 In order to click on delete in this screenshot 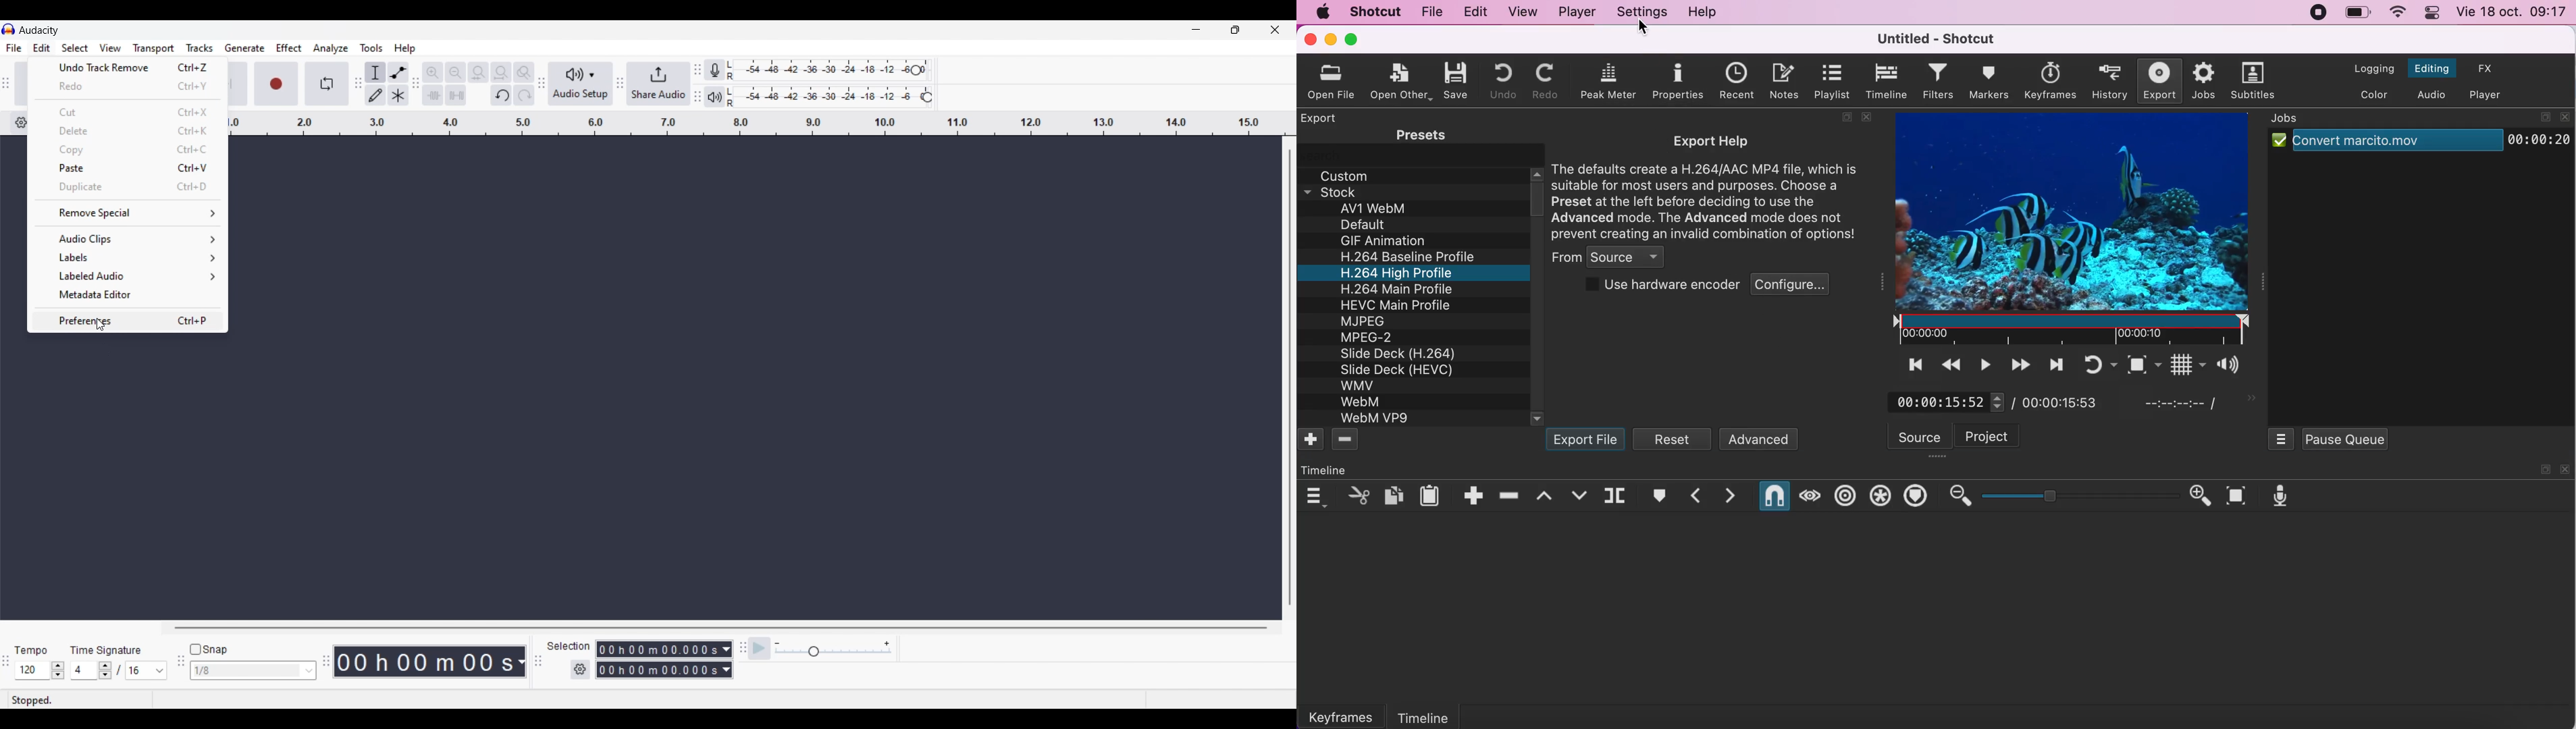, I will do `click(1348, 441)`.